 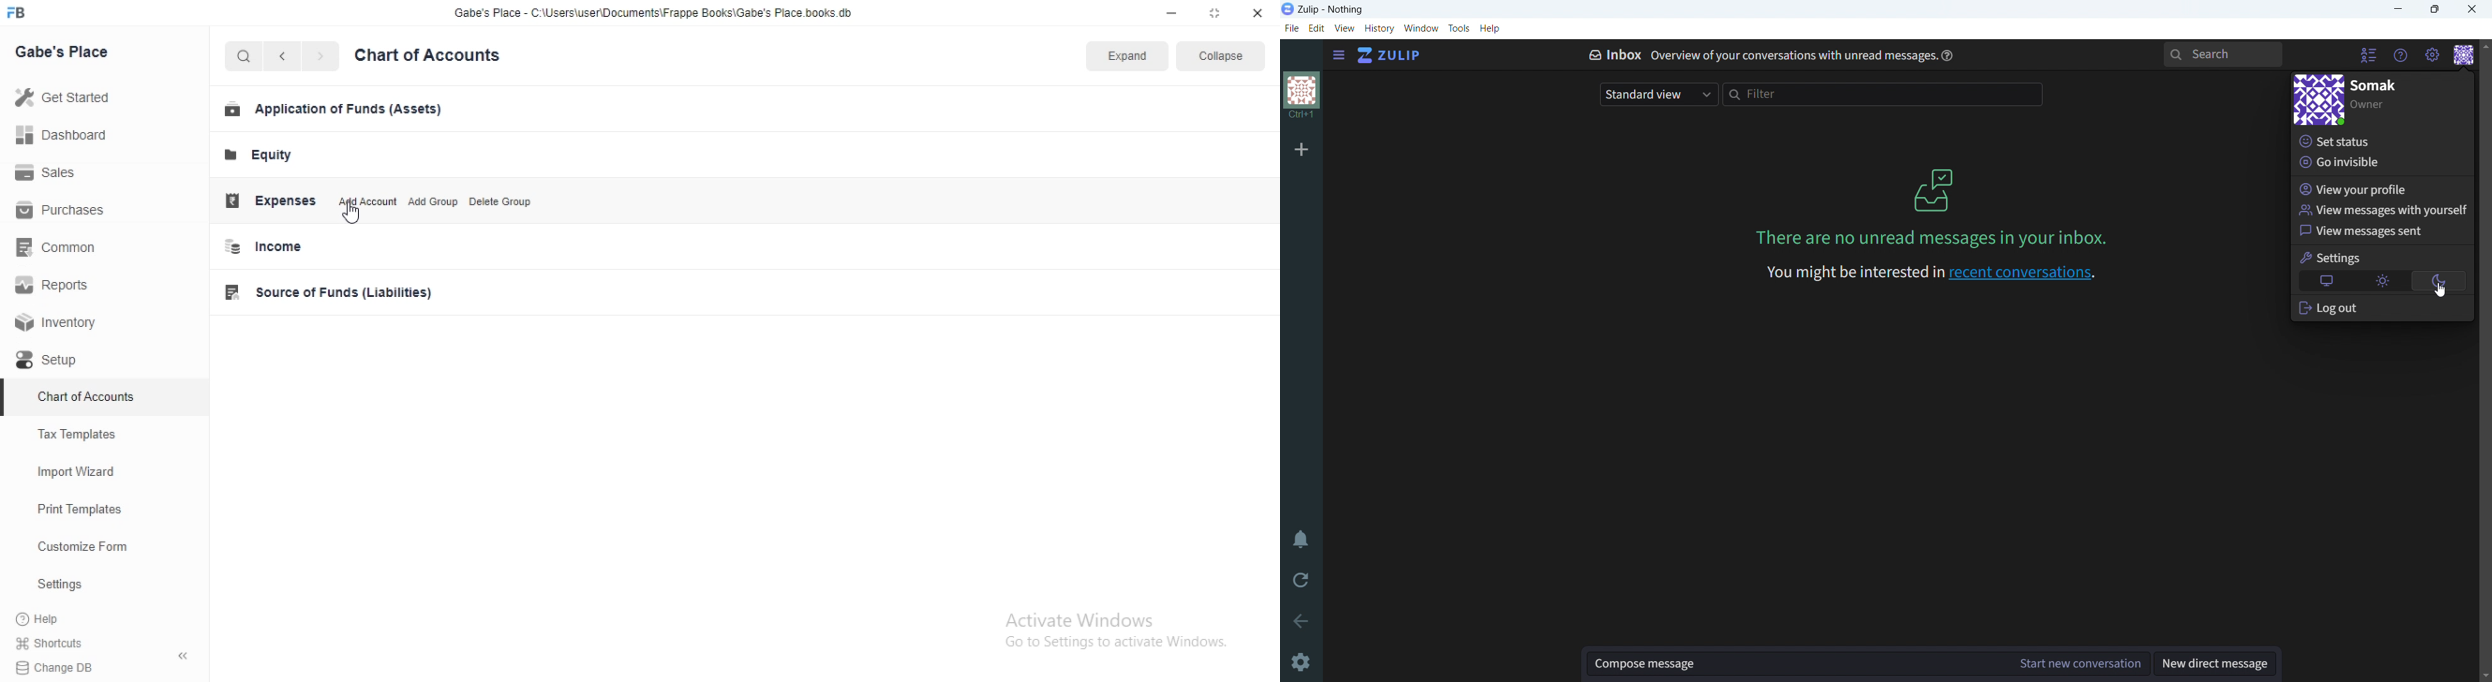 I want to click on profile name, so click(x=2376, y=85).